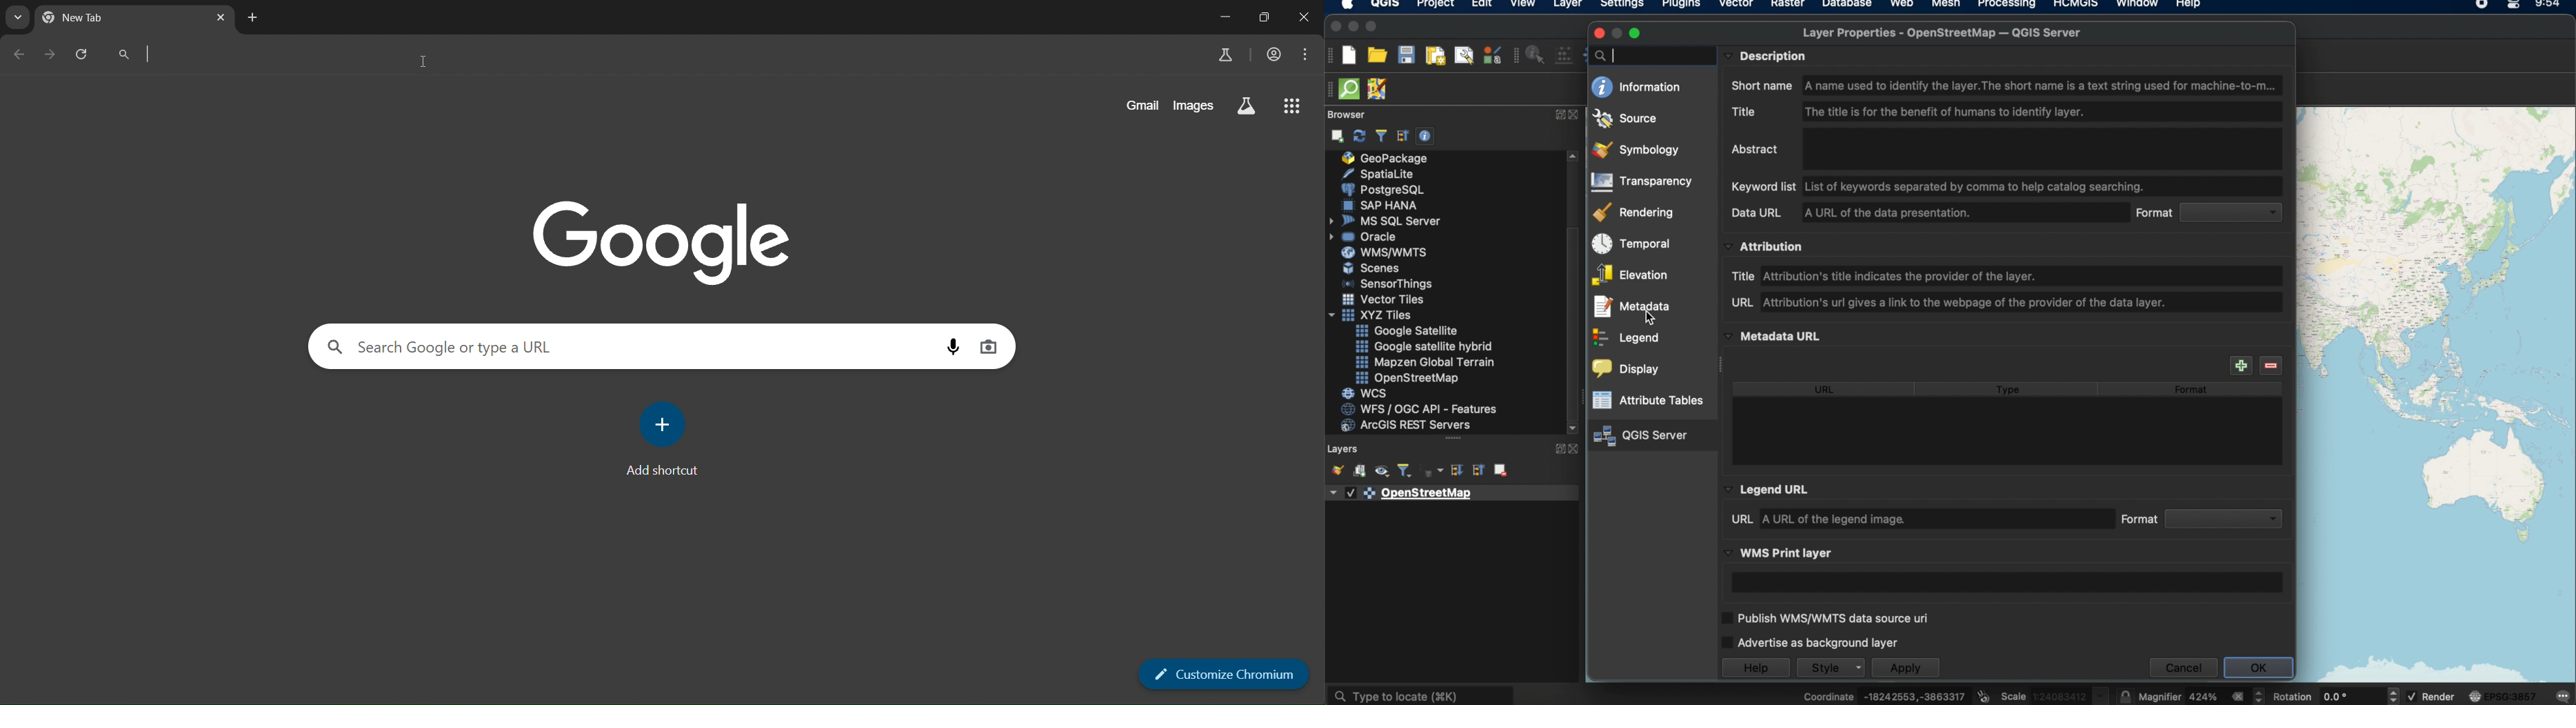 This screenshot has height=728, width=2576. I want to click on wms/wmts, so click(1380, 253).